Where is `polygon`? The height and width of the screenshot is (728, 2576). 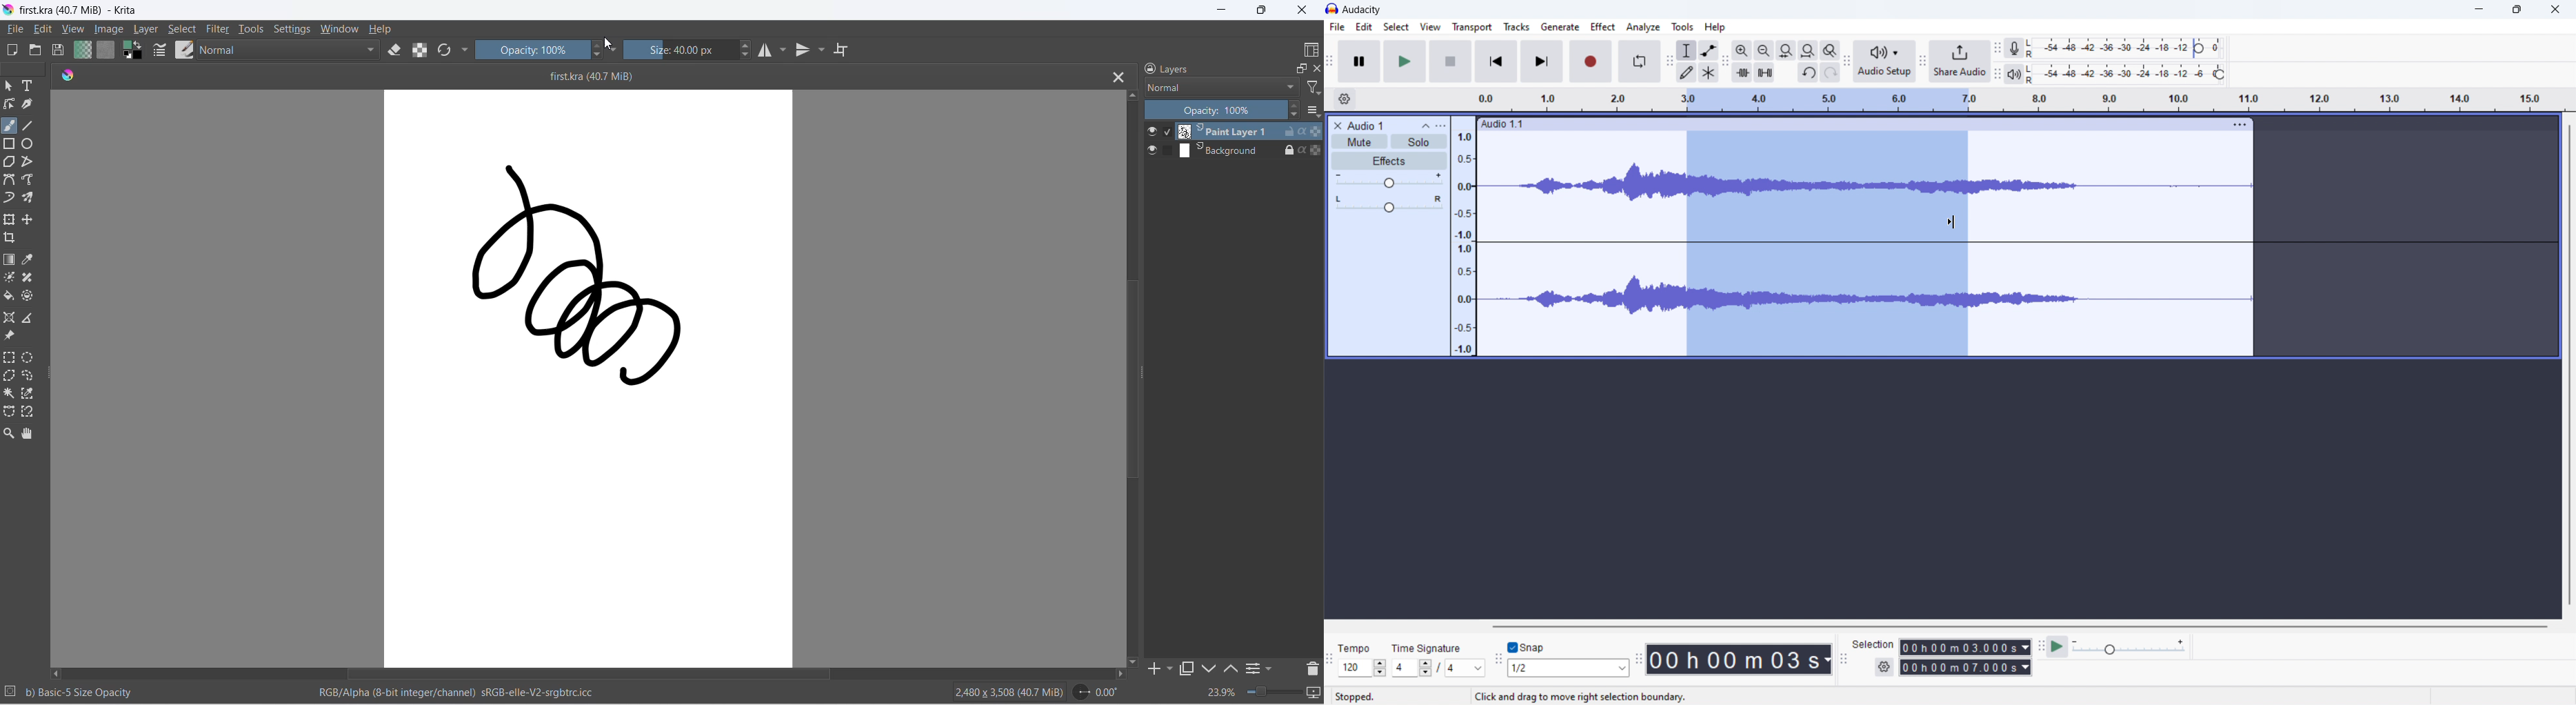 polygon is located at coordinates (9, 161).